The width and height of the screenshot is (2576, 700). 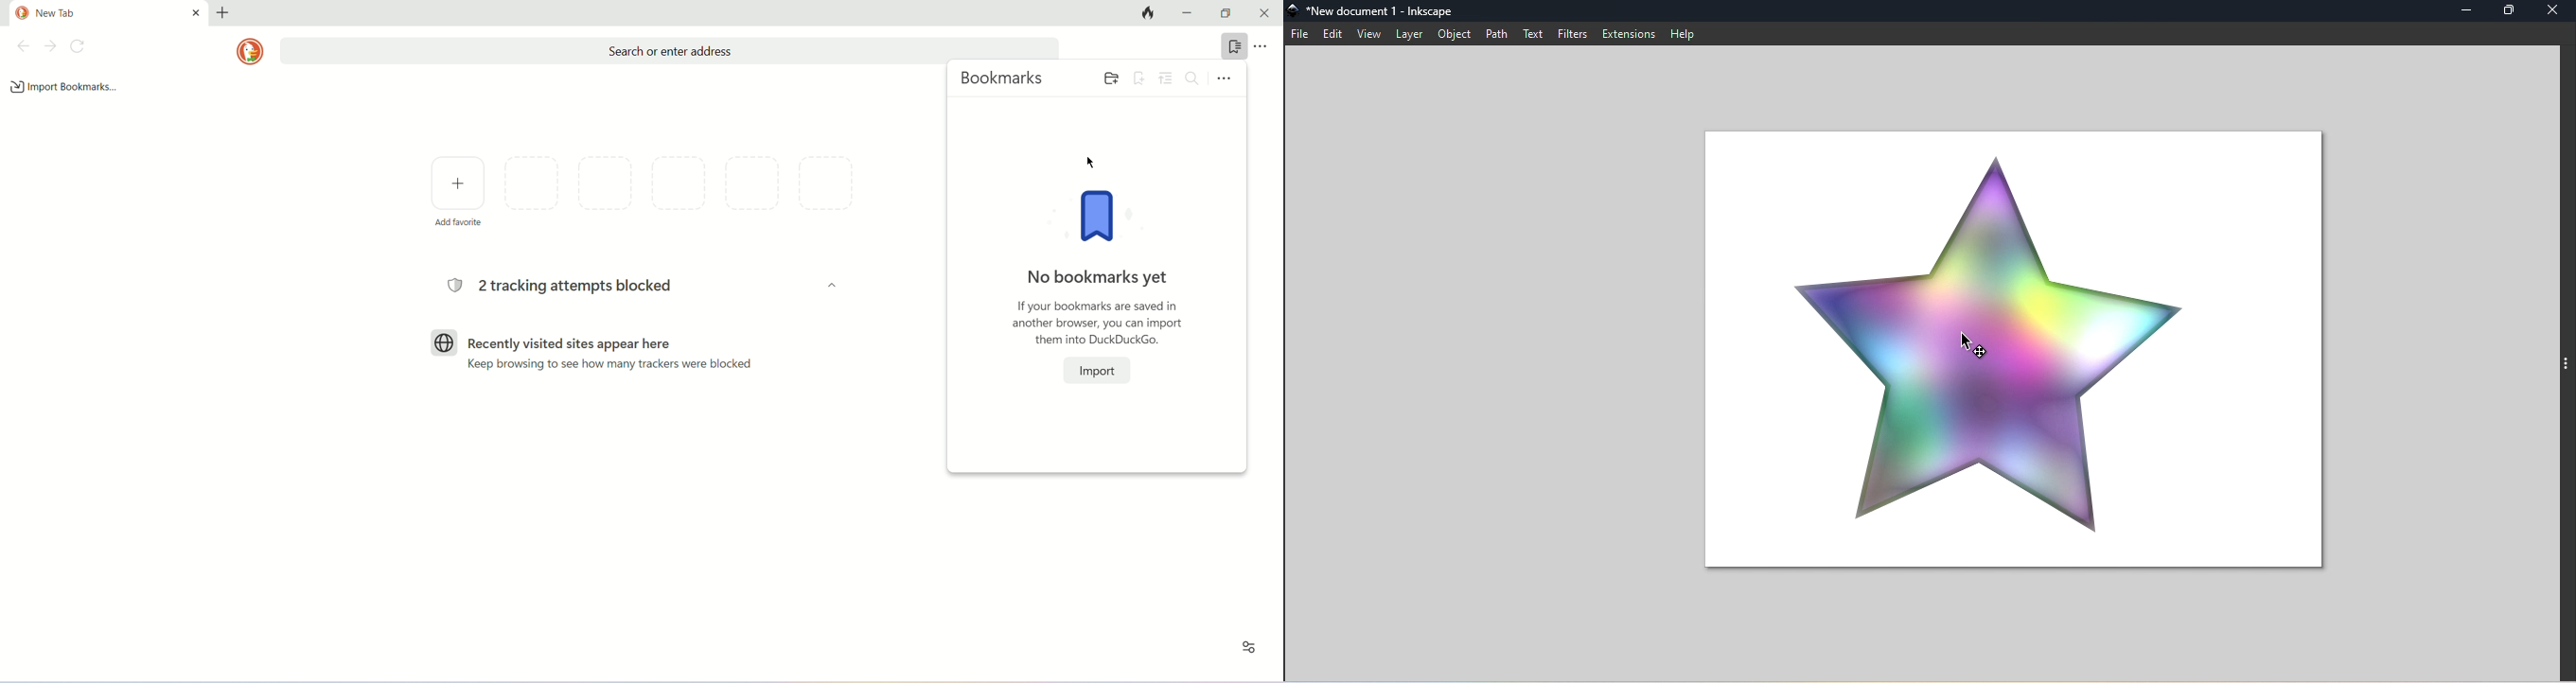 I want to click on more options, so click(x=1268, y=47).